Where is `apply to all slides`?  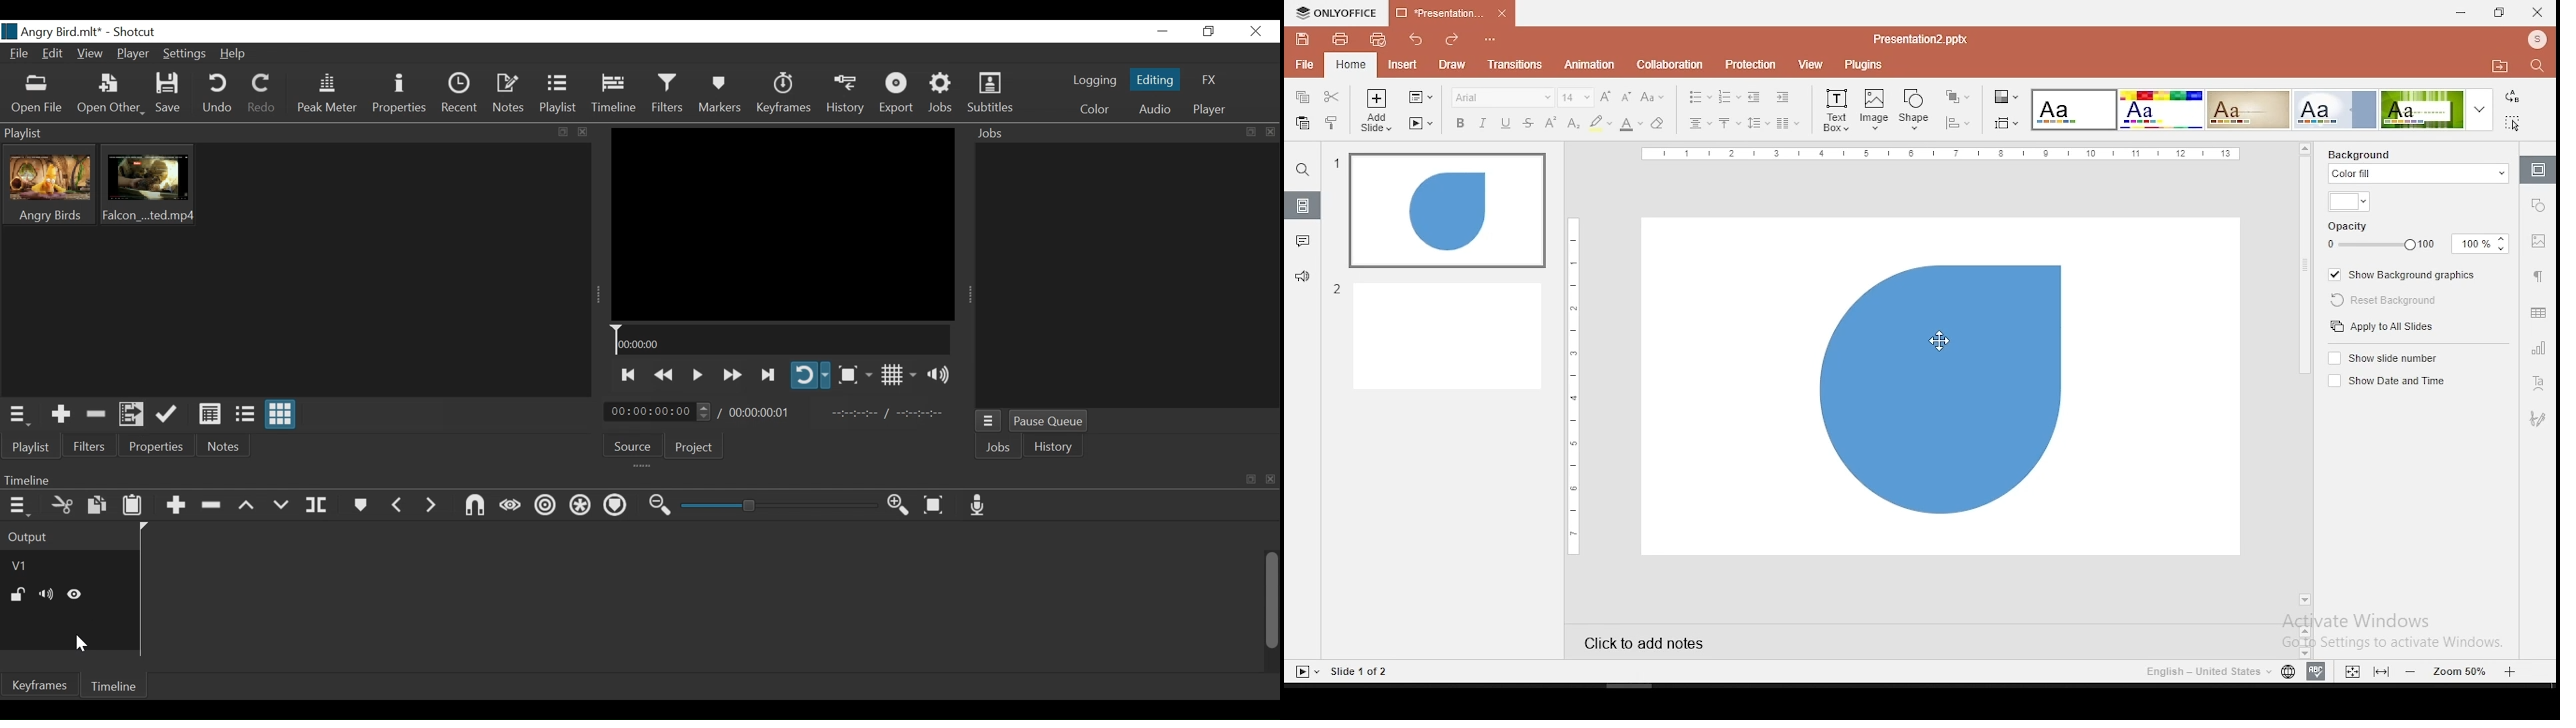 apply to all slides is located at coordinates (2380, 326).